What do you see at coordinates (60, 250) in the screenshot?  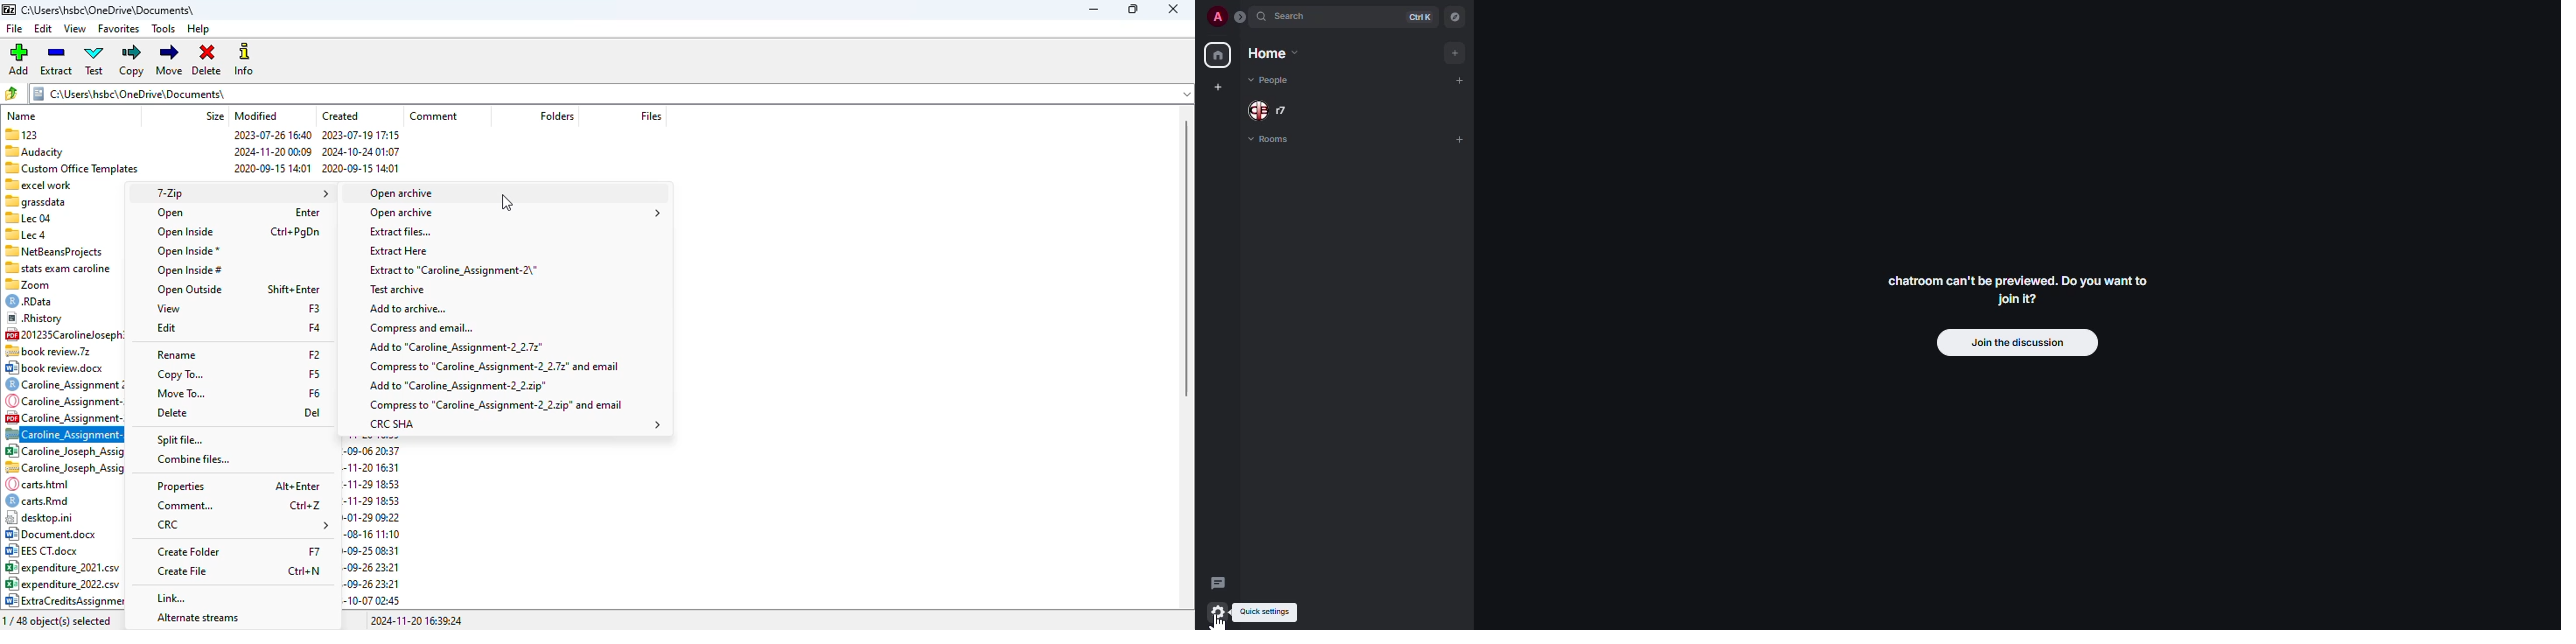 I see `*™ NetBeansProiects 2024-11-12 19:16 2024-11-12 16:09` at bounding box center [60, 250].